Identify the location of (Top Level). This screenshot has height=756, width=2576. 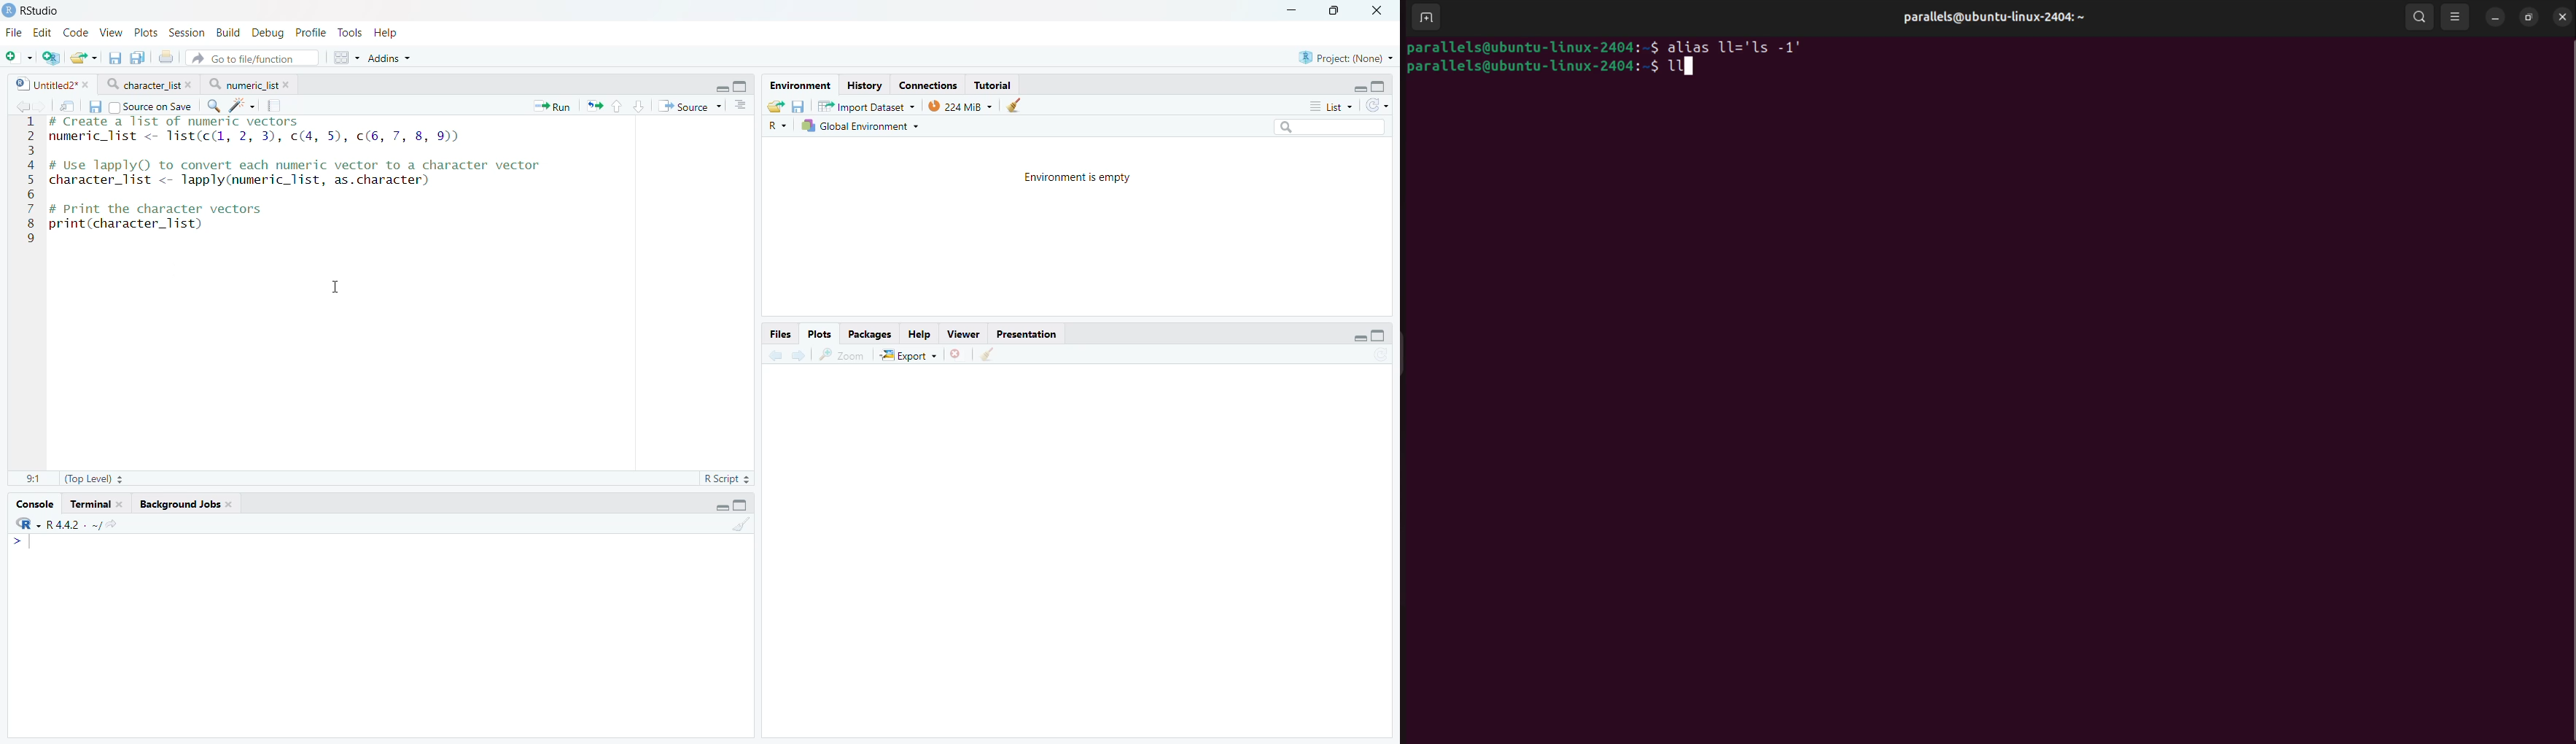
(93, 479).